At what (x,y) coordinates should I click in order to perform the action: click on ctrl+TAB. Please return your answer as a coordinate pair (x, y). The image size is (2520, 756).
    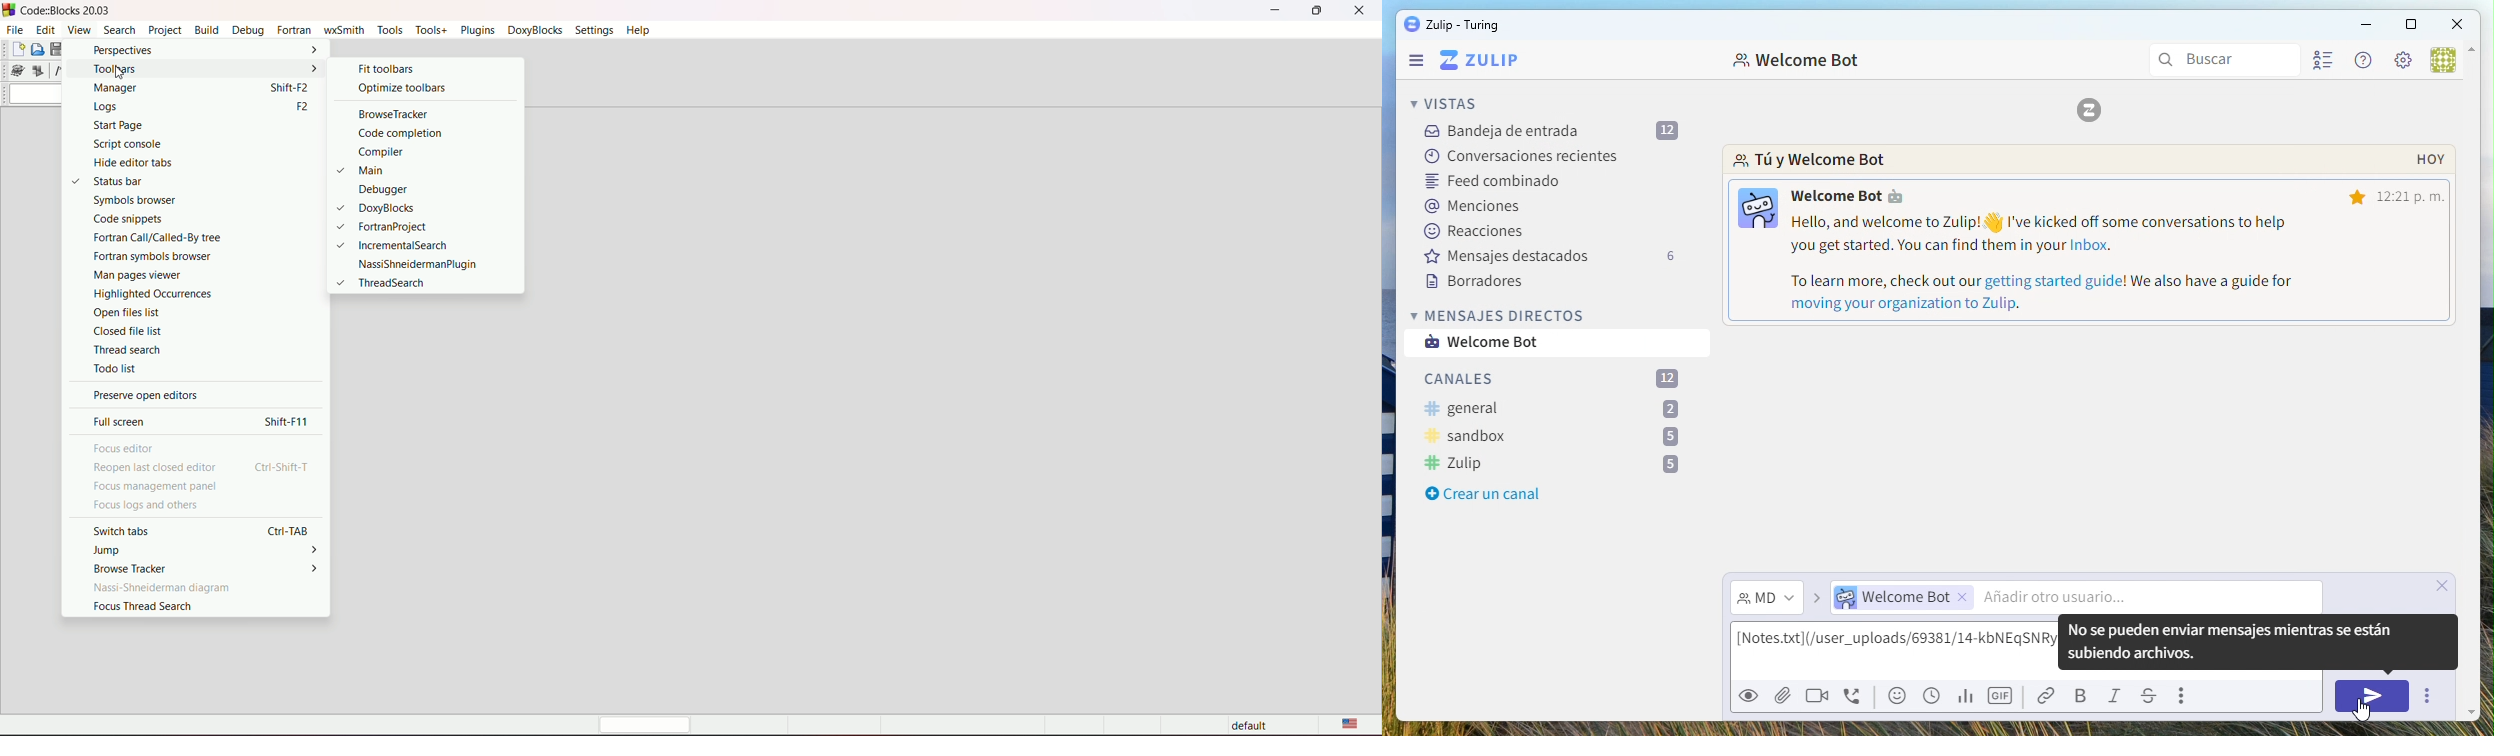
    Looking at the image, I should click on (291, 530).